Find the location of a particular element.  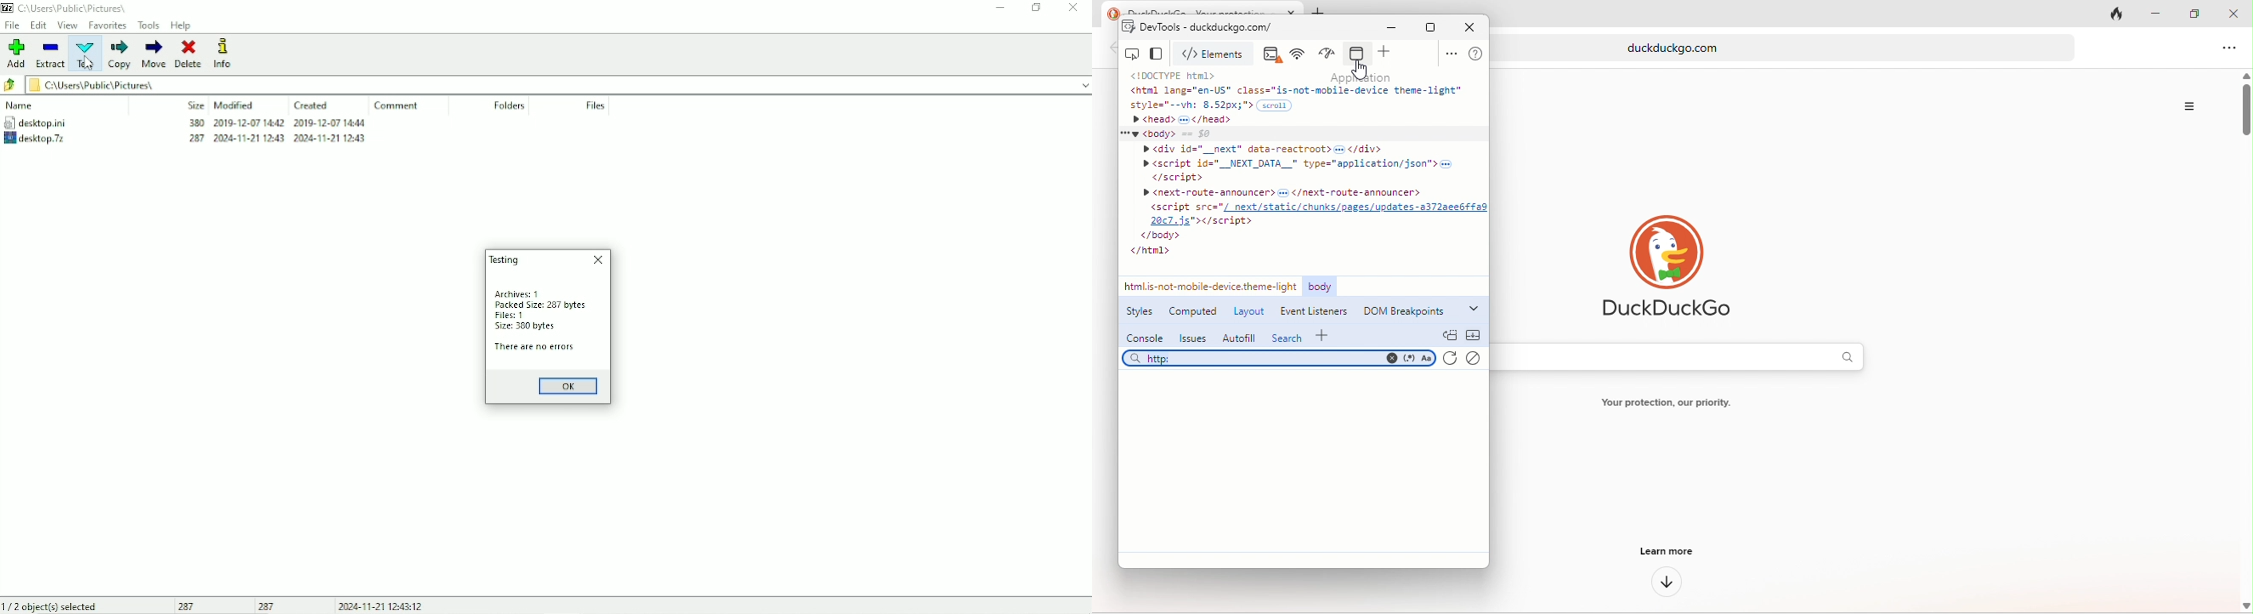

track tab is located at coordinates (2120, 16).